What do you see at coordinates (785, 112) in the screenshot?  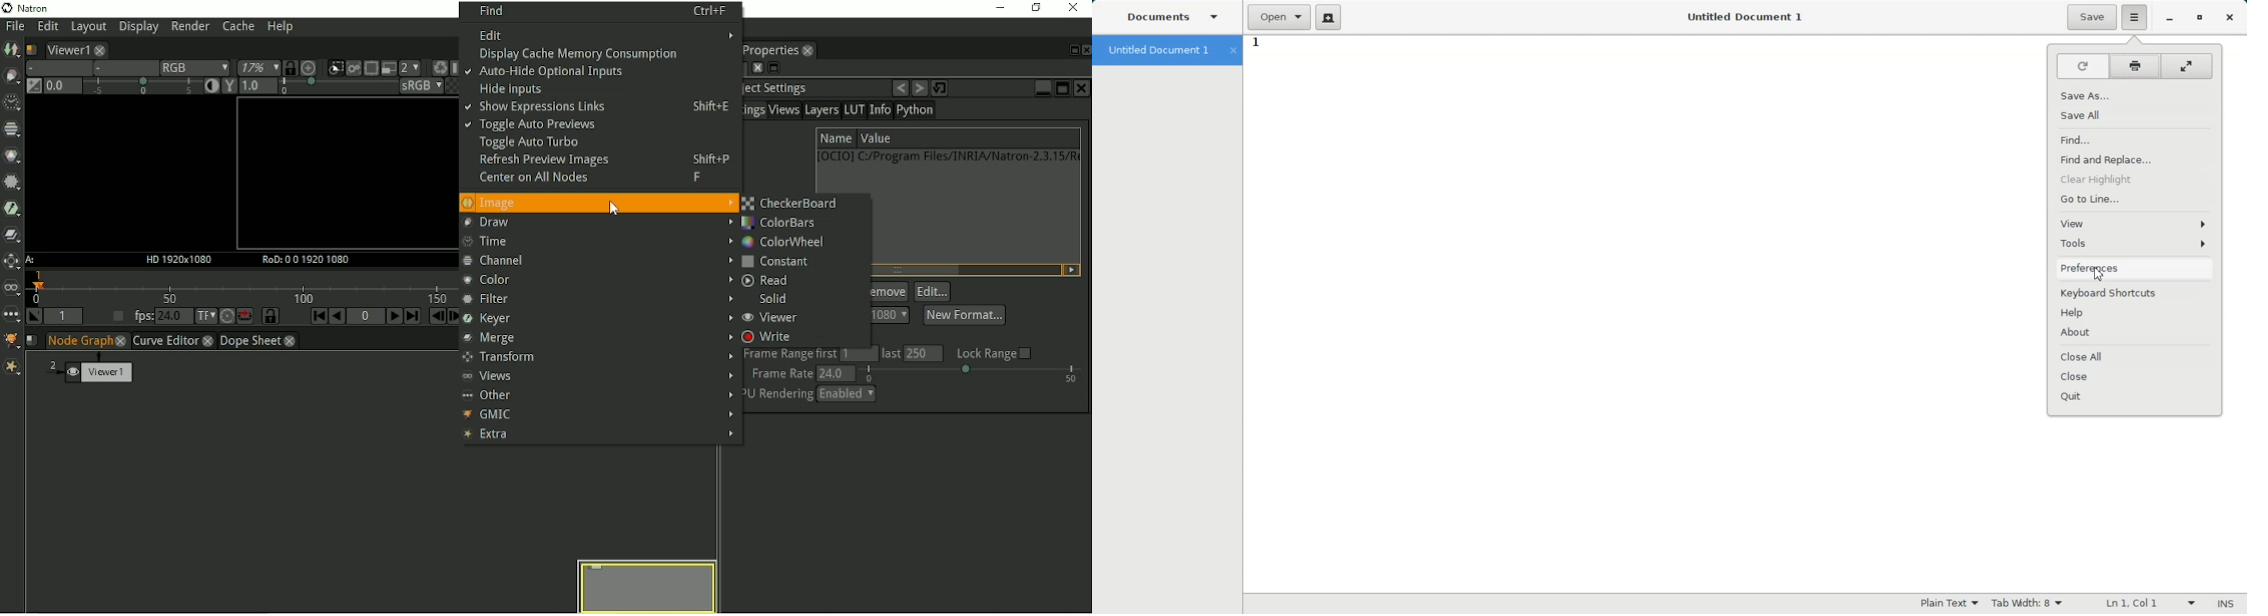 I see `Views` at bounding box center [785, 112].